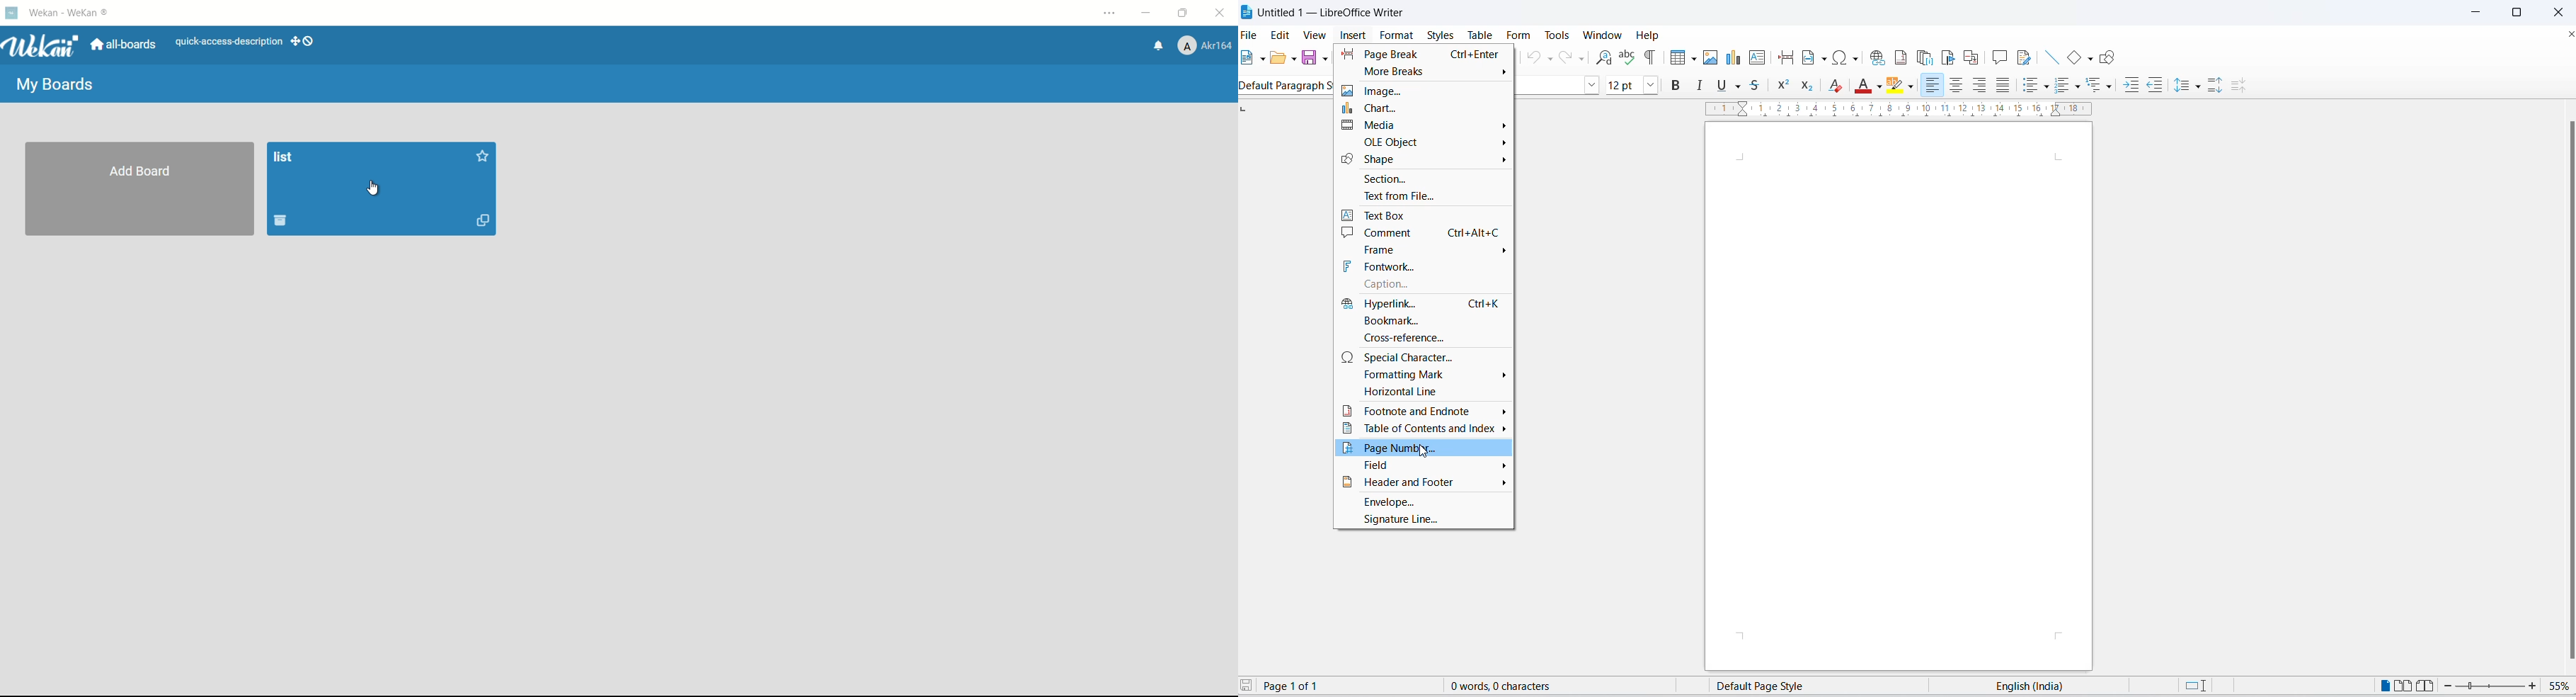 Image resolution: width=2576 pixels, height=700 pixels. Describe the element at coordinates (1650, 58) in the screenshot. I see `toggle formatting marks` at that location.